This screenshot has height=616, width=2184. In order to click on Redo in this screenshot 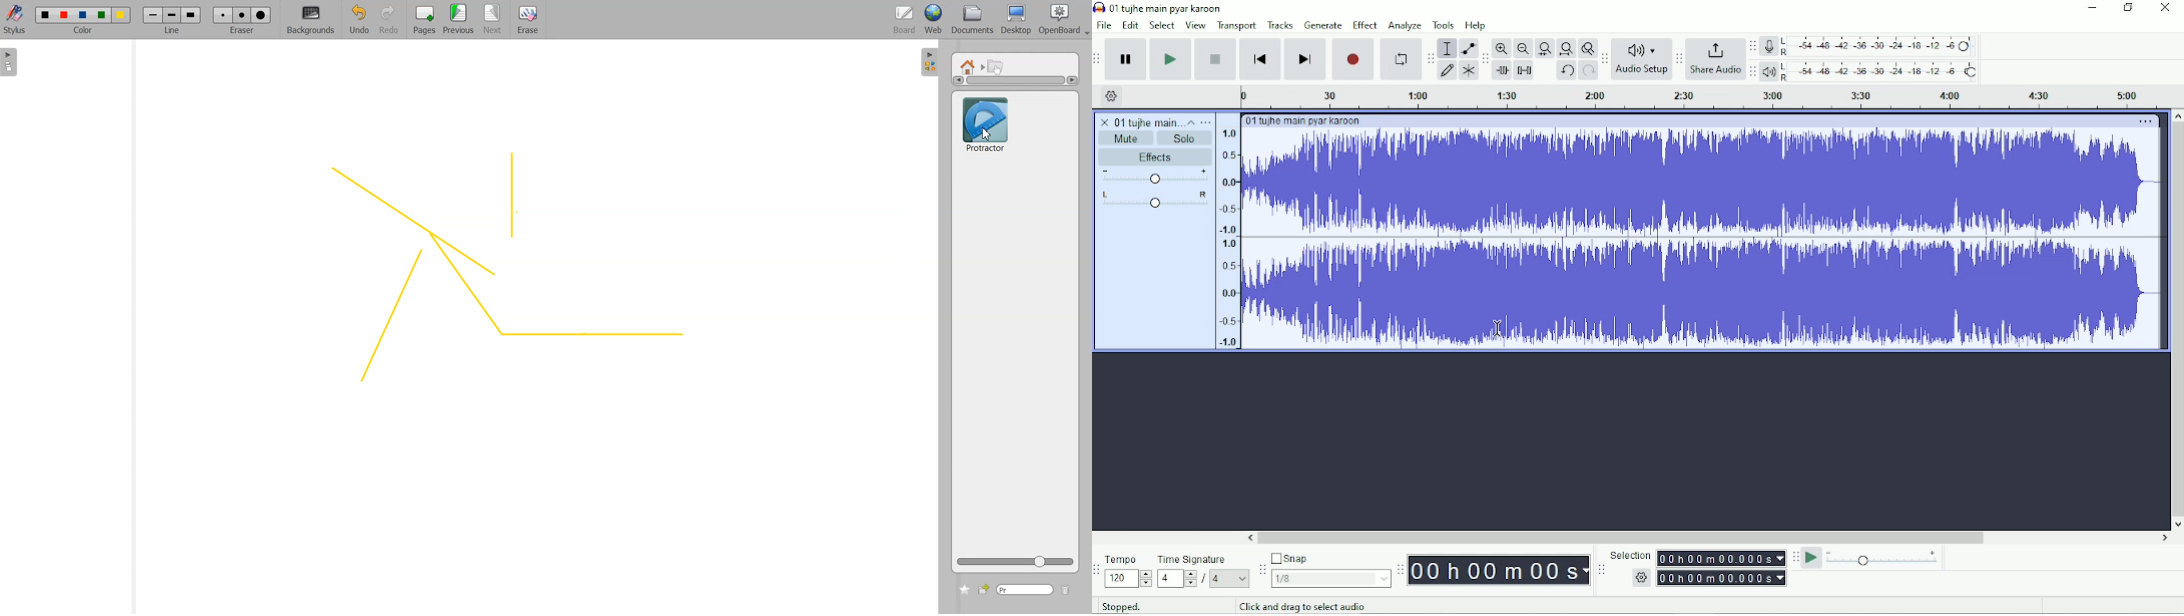, I will do `click(389, 21)`.